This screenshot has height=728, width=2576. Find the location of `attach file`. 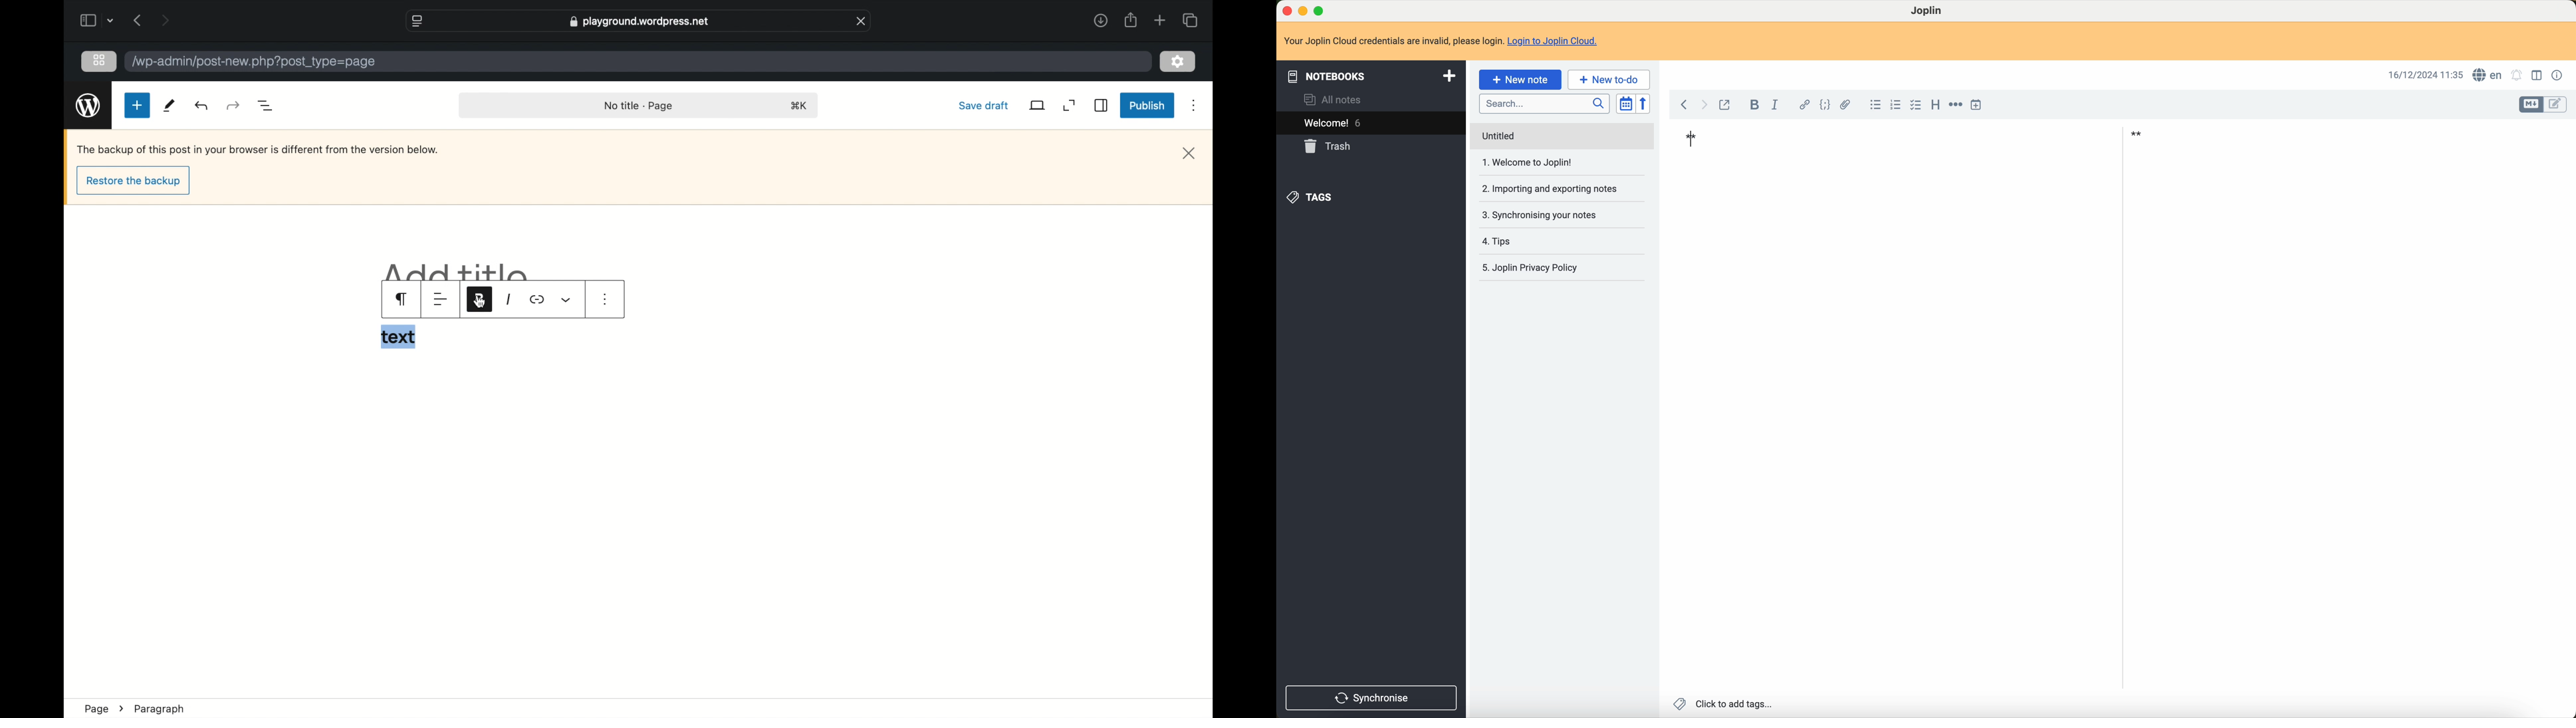

attach file is located at coordinates (1846, 104).